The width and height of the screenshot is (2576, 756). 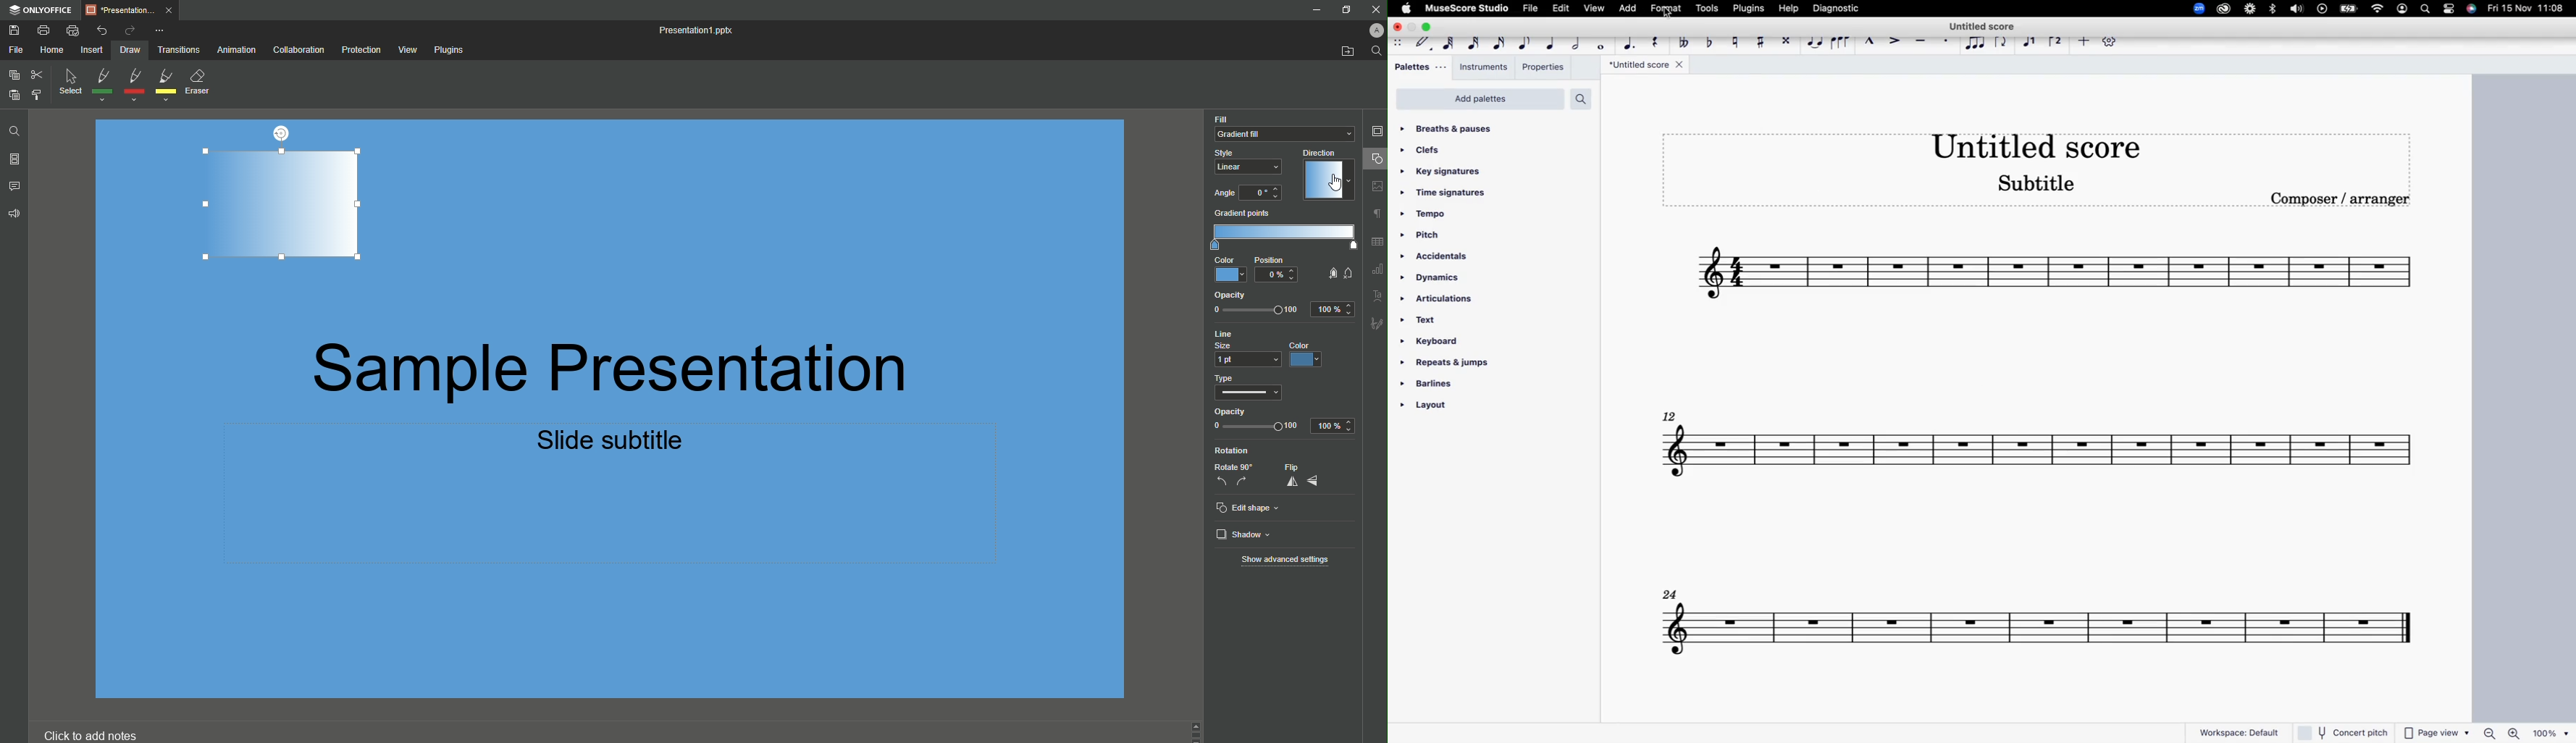 I want to click on page view, so click(x=2437, y=730).